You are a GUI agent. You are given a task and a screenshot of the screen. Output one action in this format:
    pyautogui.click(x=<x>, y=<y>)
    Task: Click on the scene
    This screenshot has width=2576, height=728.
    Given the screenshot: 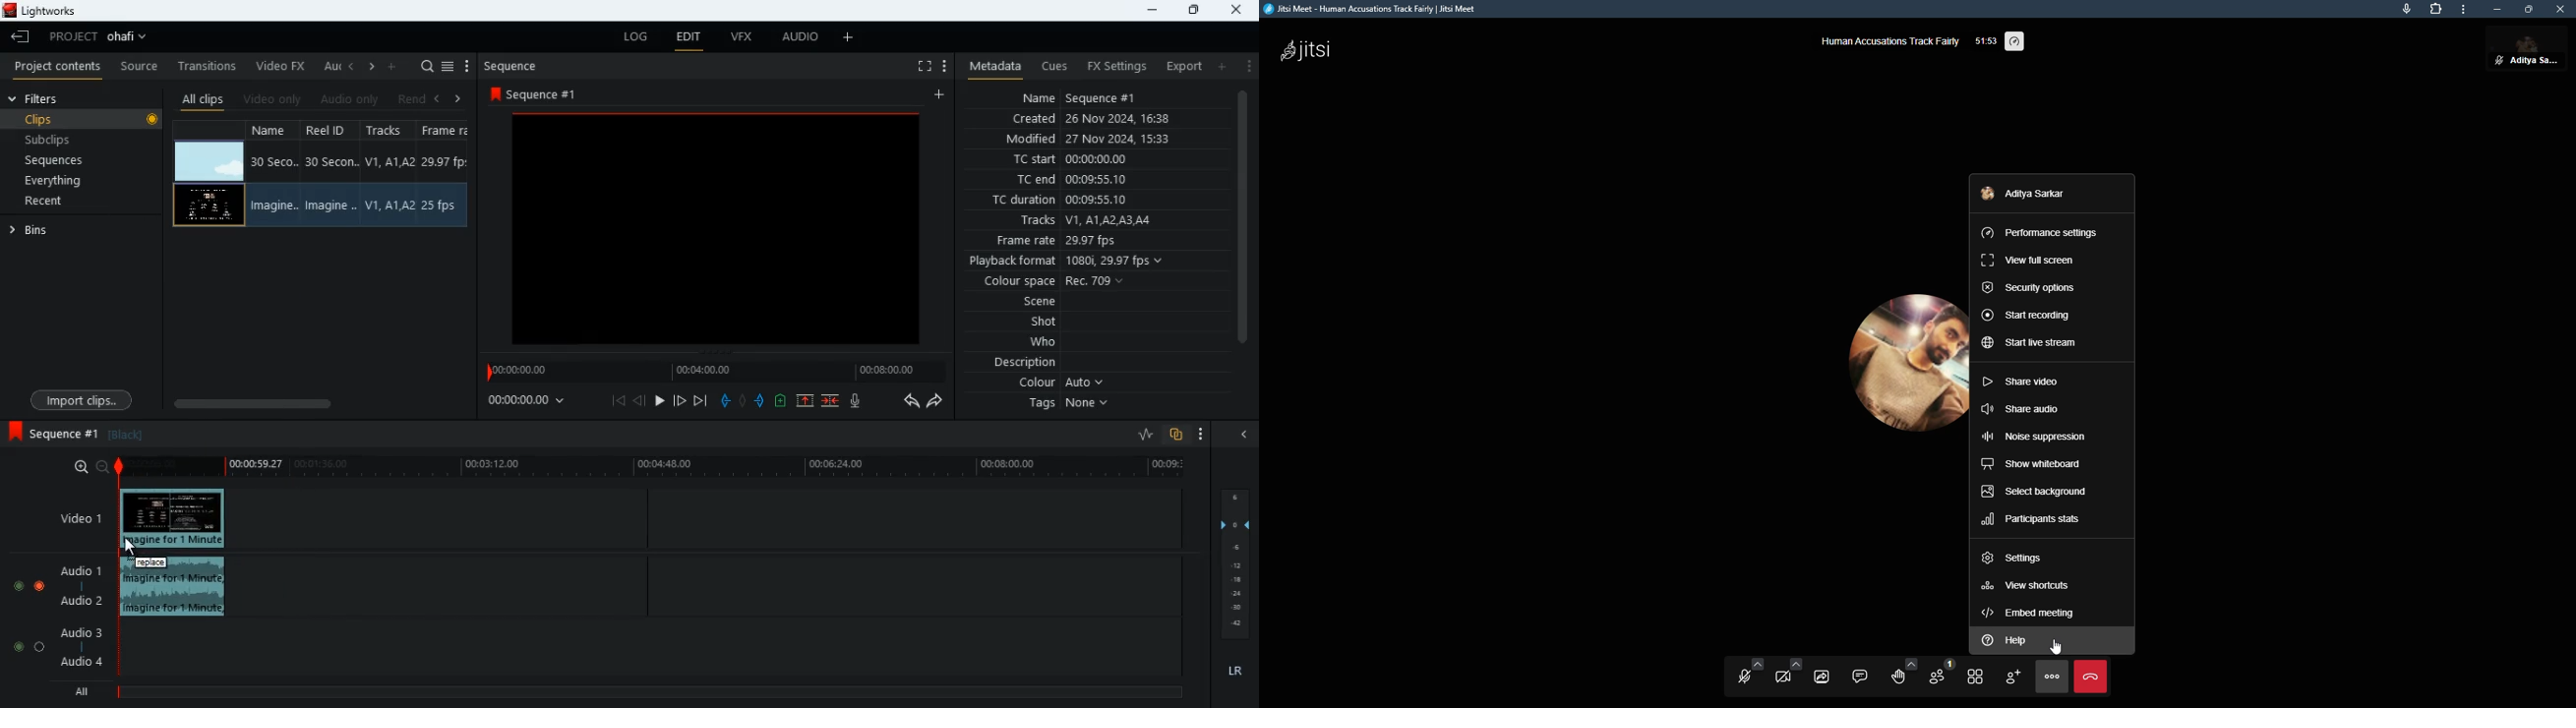 What is the action you would take?
    pyautogui.click(x=1030, y=302)
    